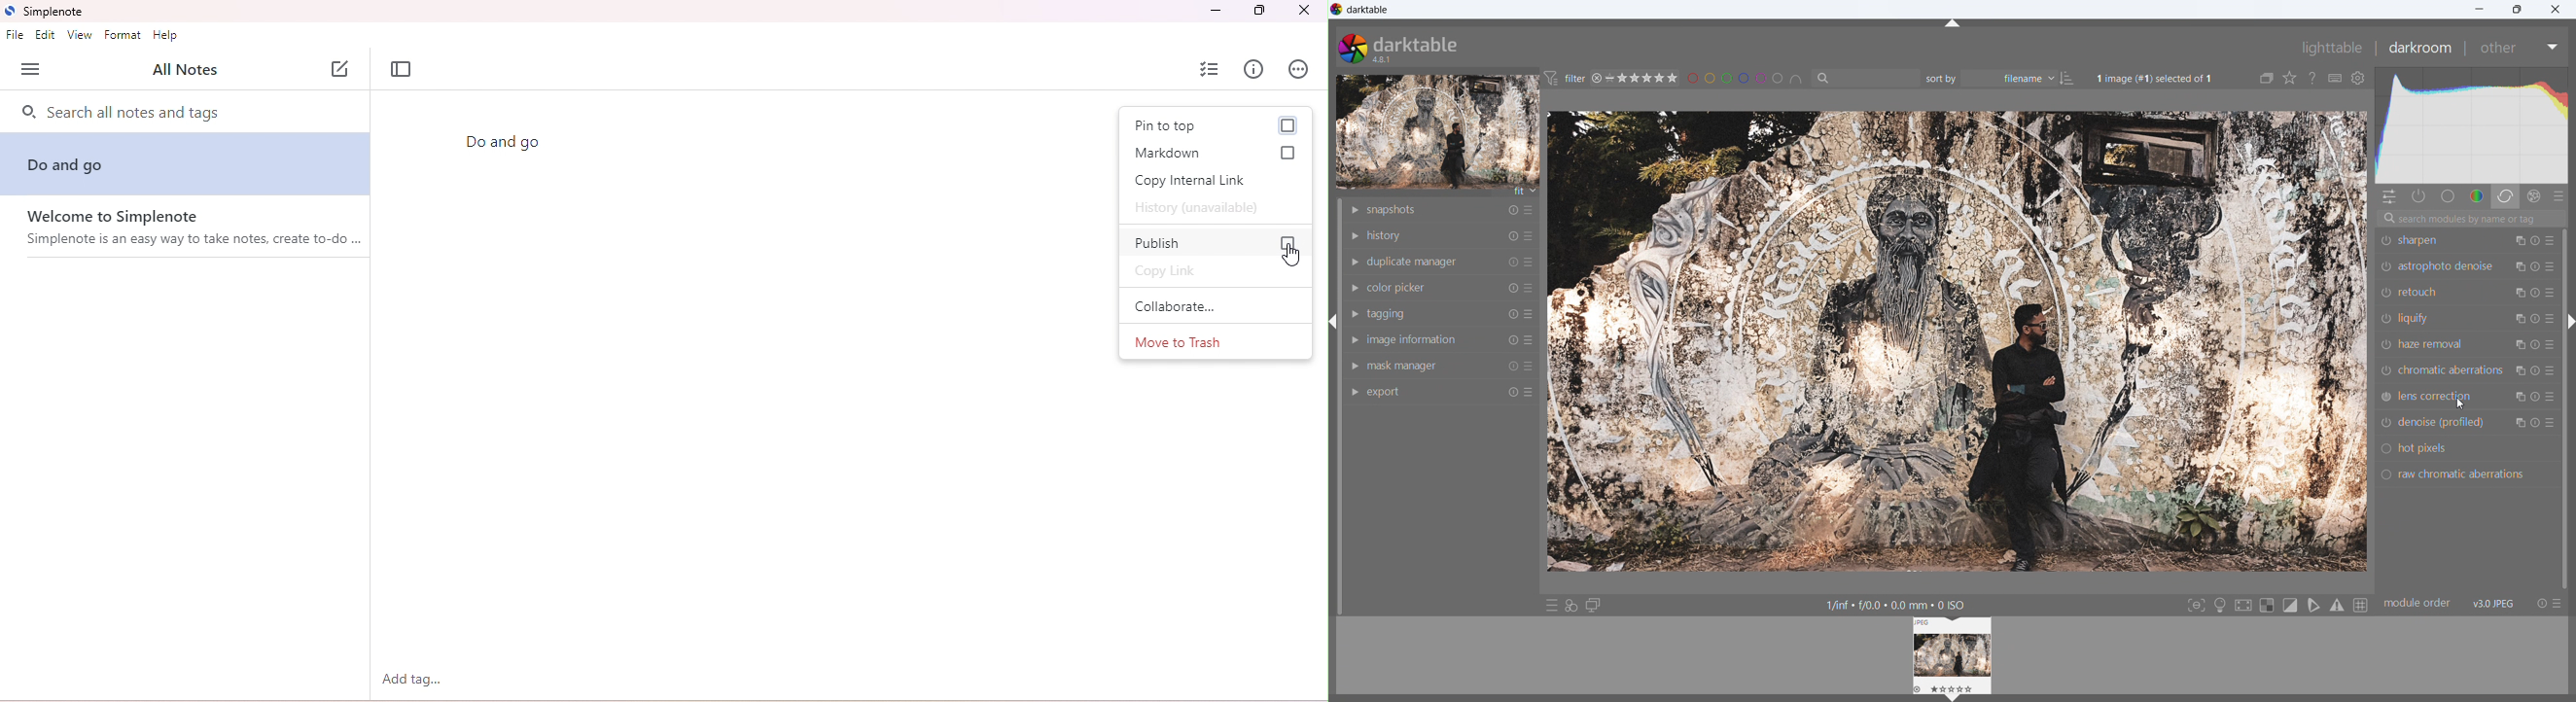  Describe the element at coordinates (184, 115) in the screenshot. I see `search notes and tags` at that location.